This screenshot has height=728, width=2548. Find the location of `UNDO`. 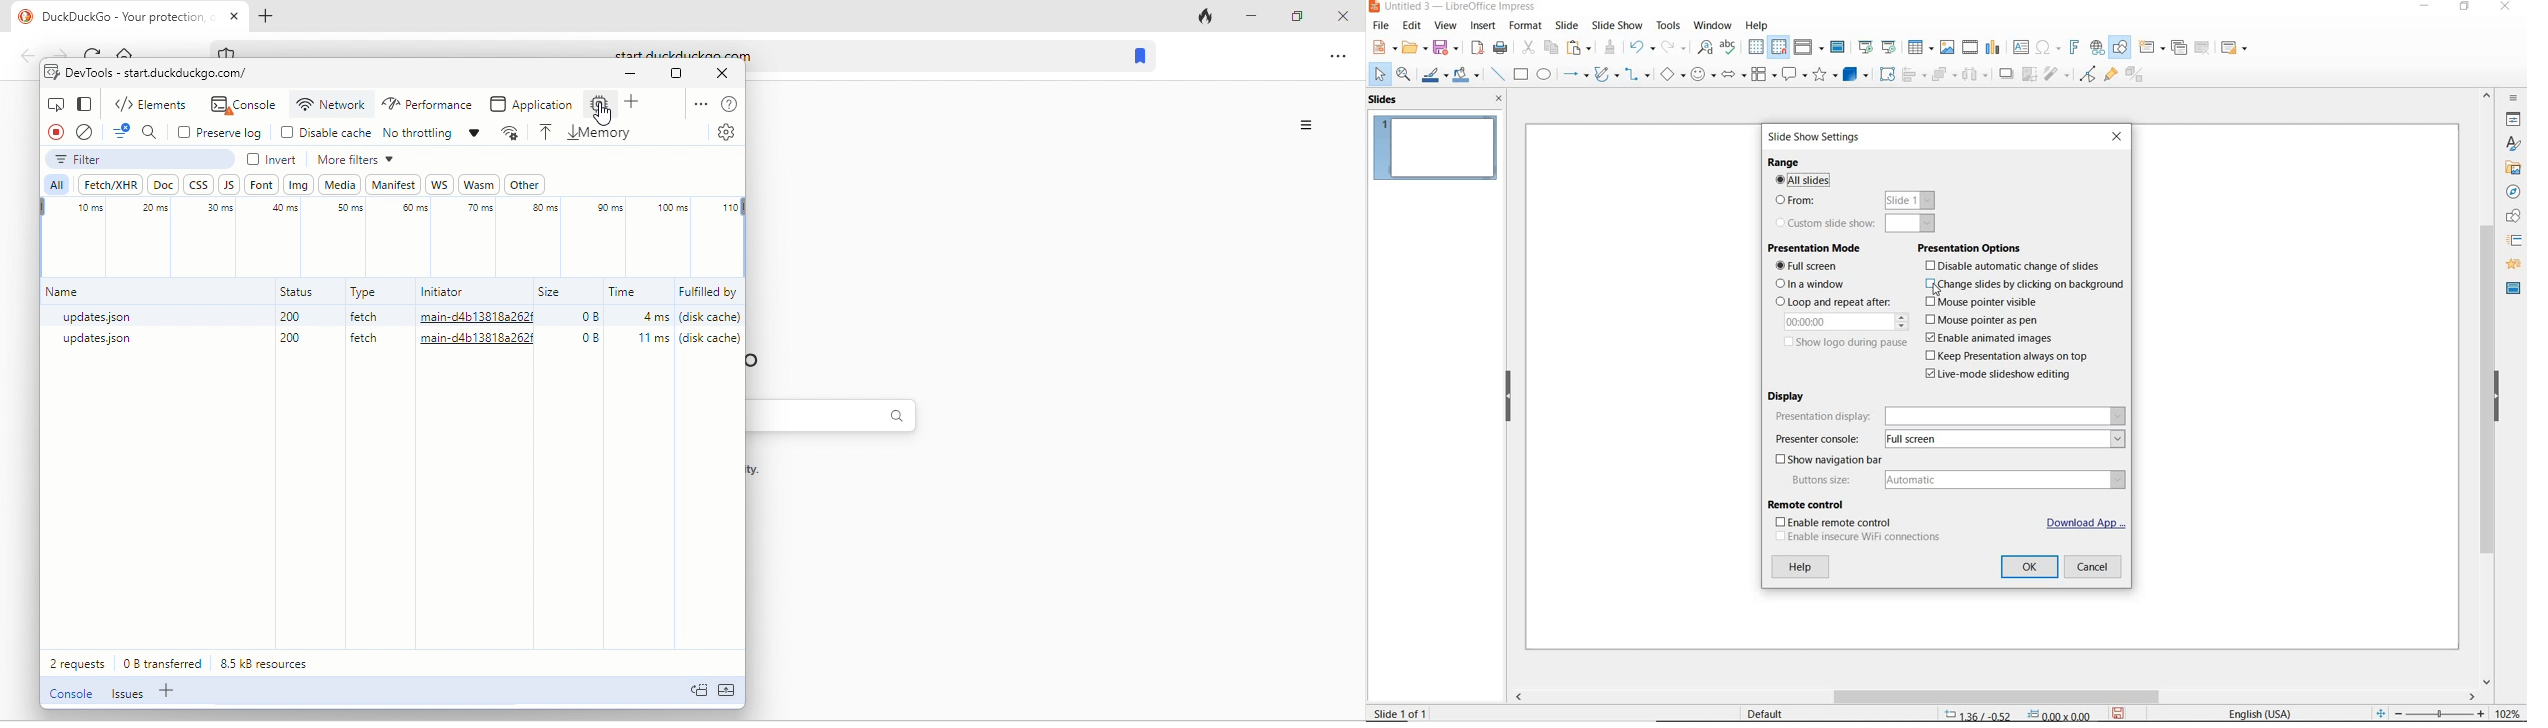

UNDO is located at coordinates (1640, 48).